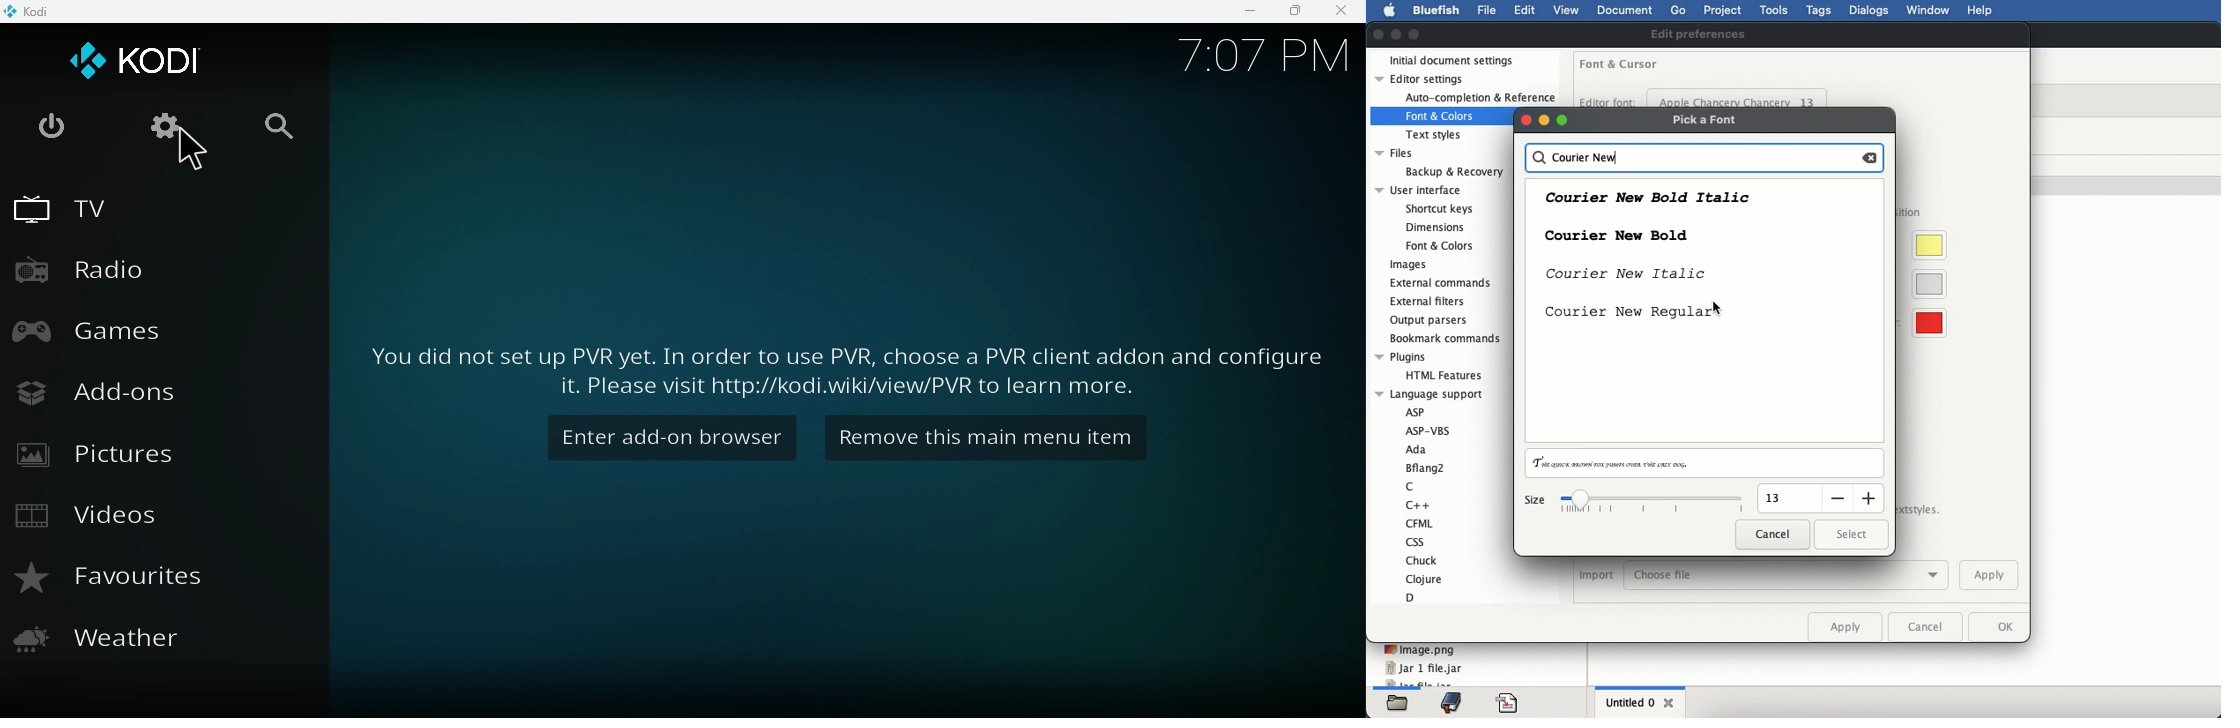 The width and height of the screenshot is (2240, 728). I want to click on Kodi icon, so click(32, 11).